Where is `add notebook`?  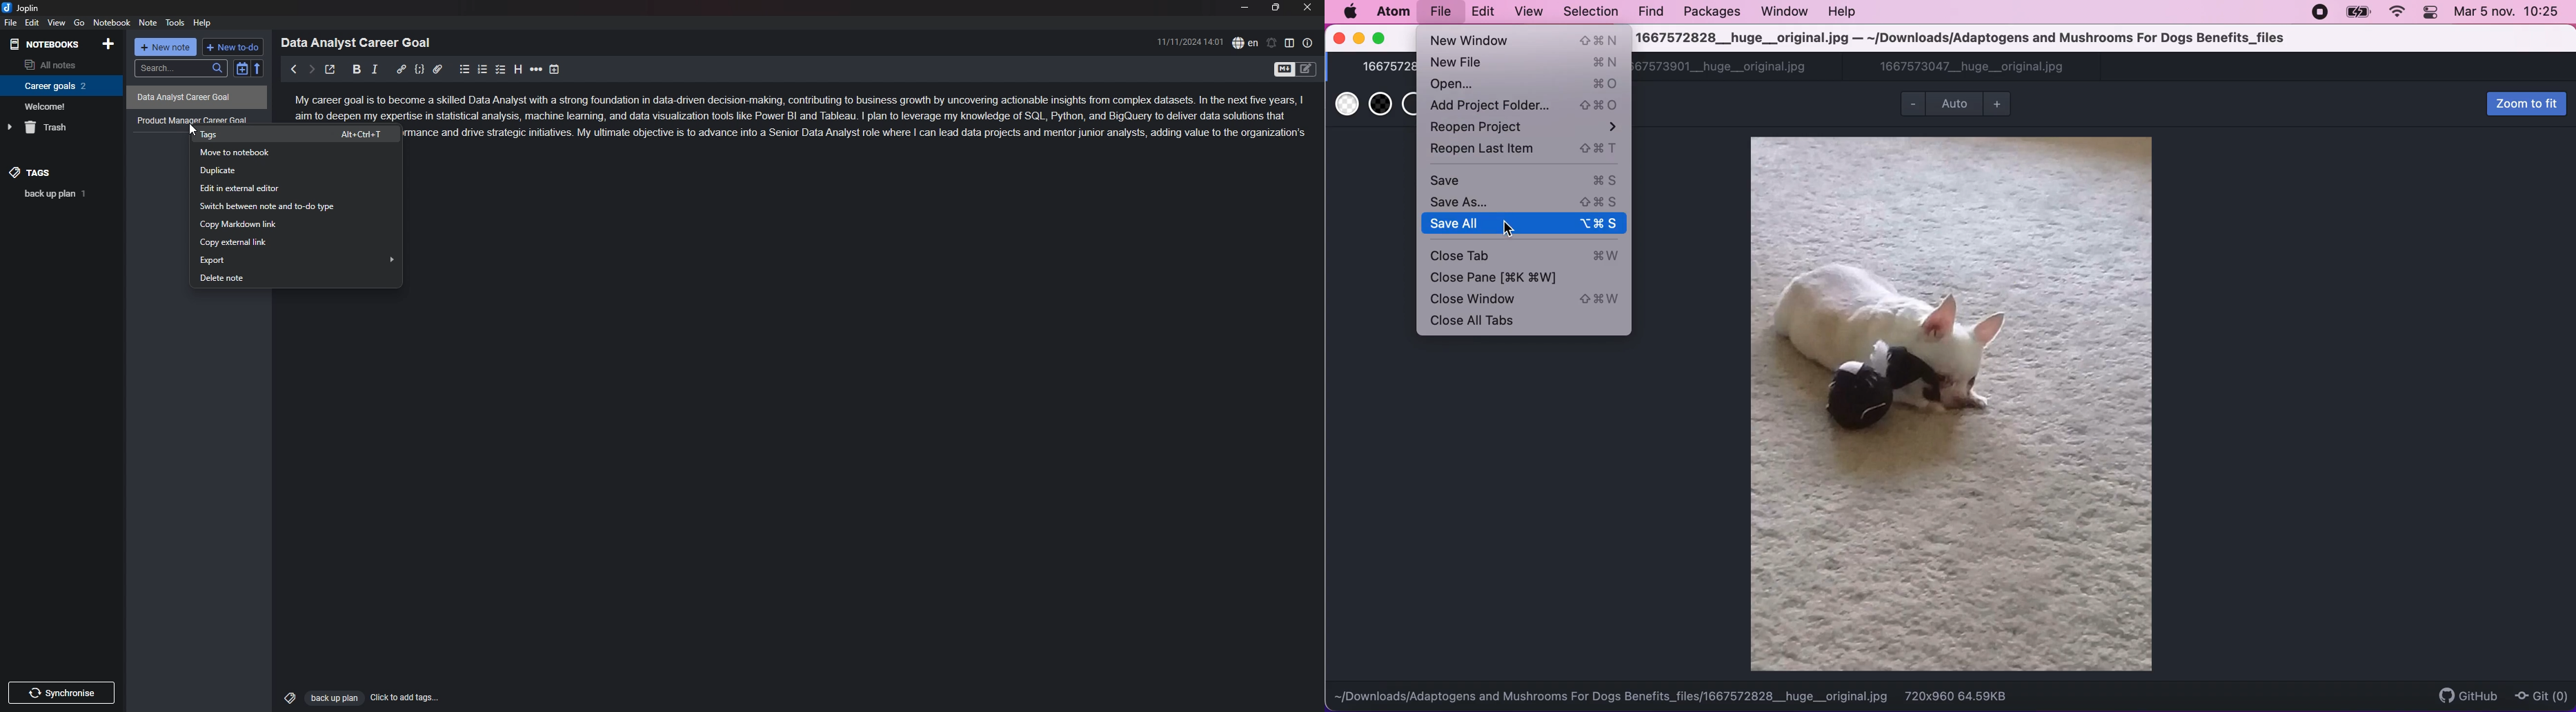 add notebook is located at coordinates (110, 43).